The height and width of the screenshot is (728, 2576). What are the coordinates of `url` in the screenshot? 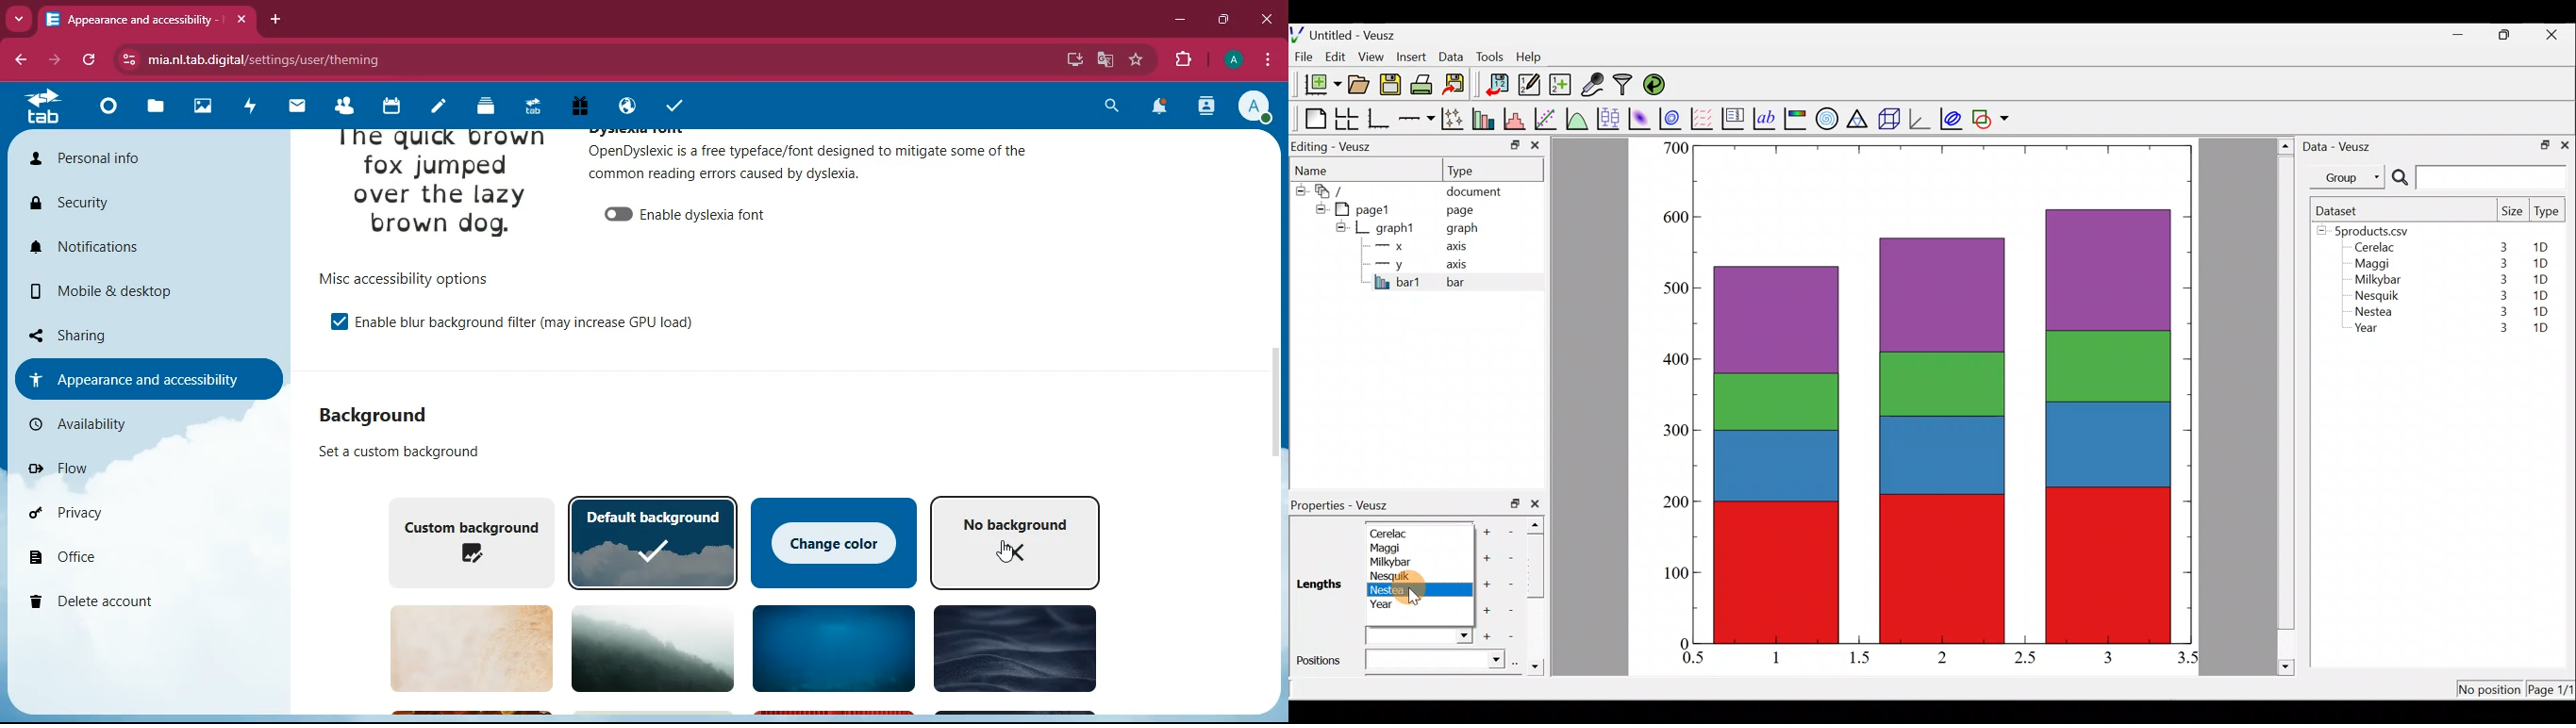 It's located at (267, 60).